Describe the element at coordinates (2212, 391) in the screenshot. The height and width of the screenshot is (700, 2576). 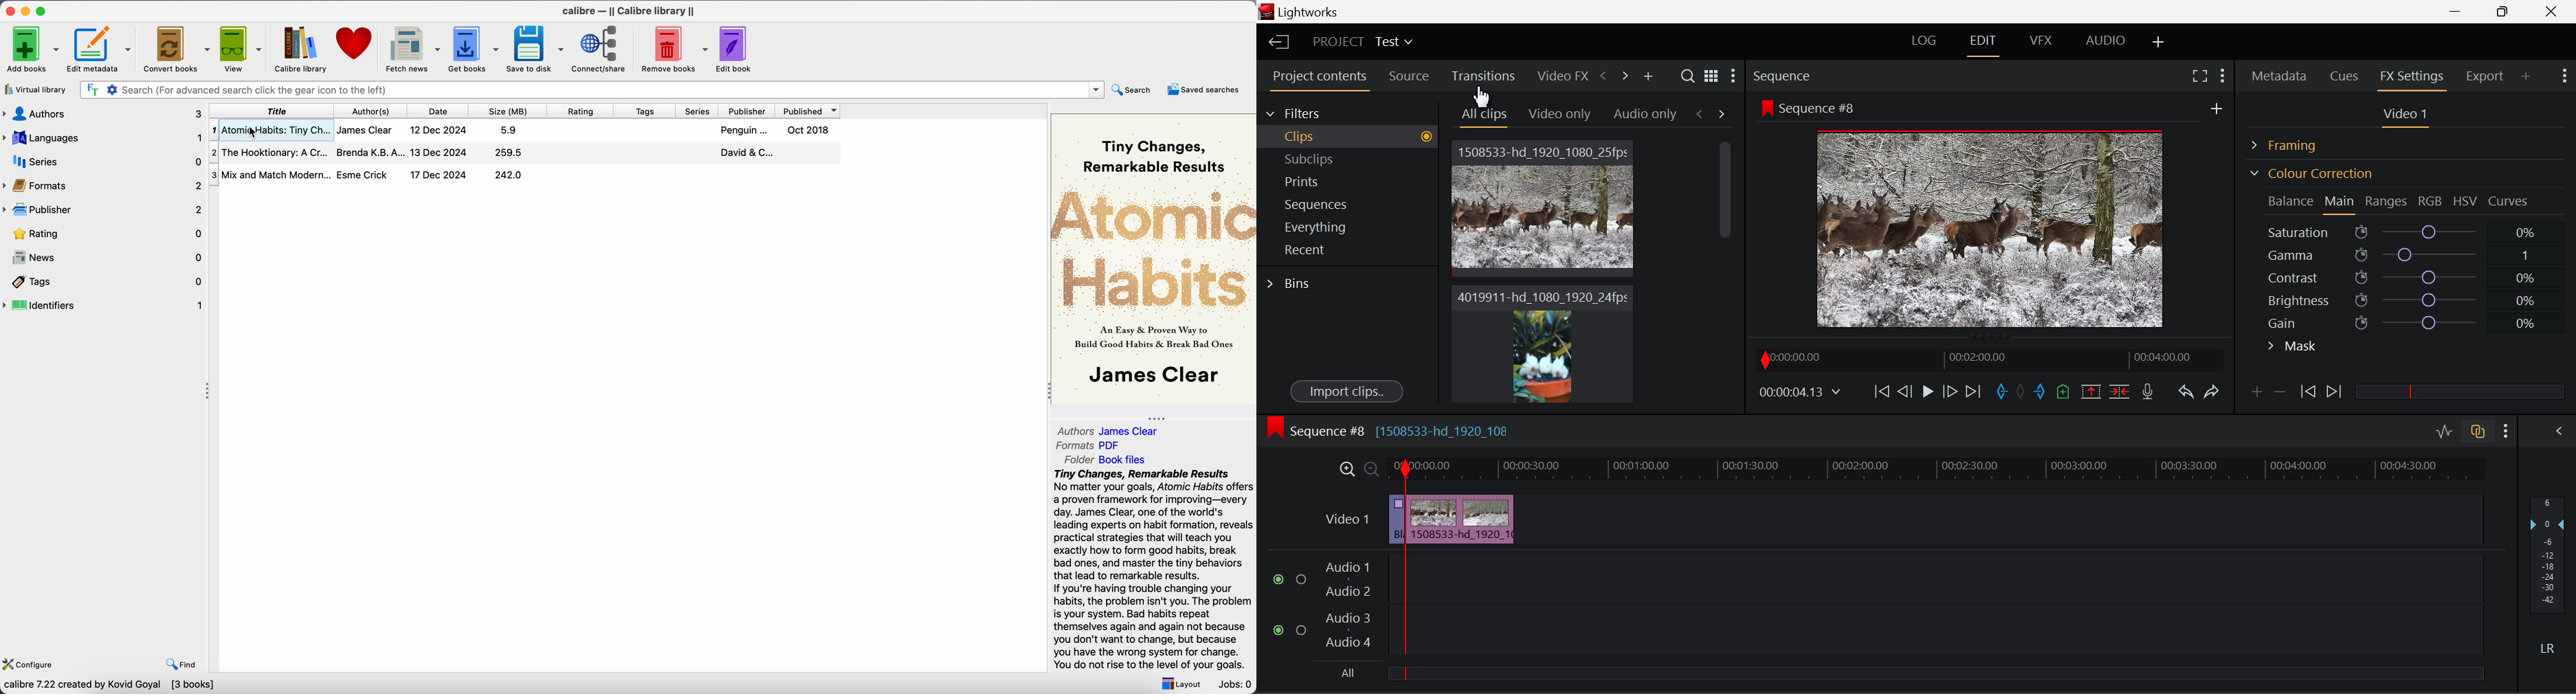
I see `Redo` at that location.